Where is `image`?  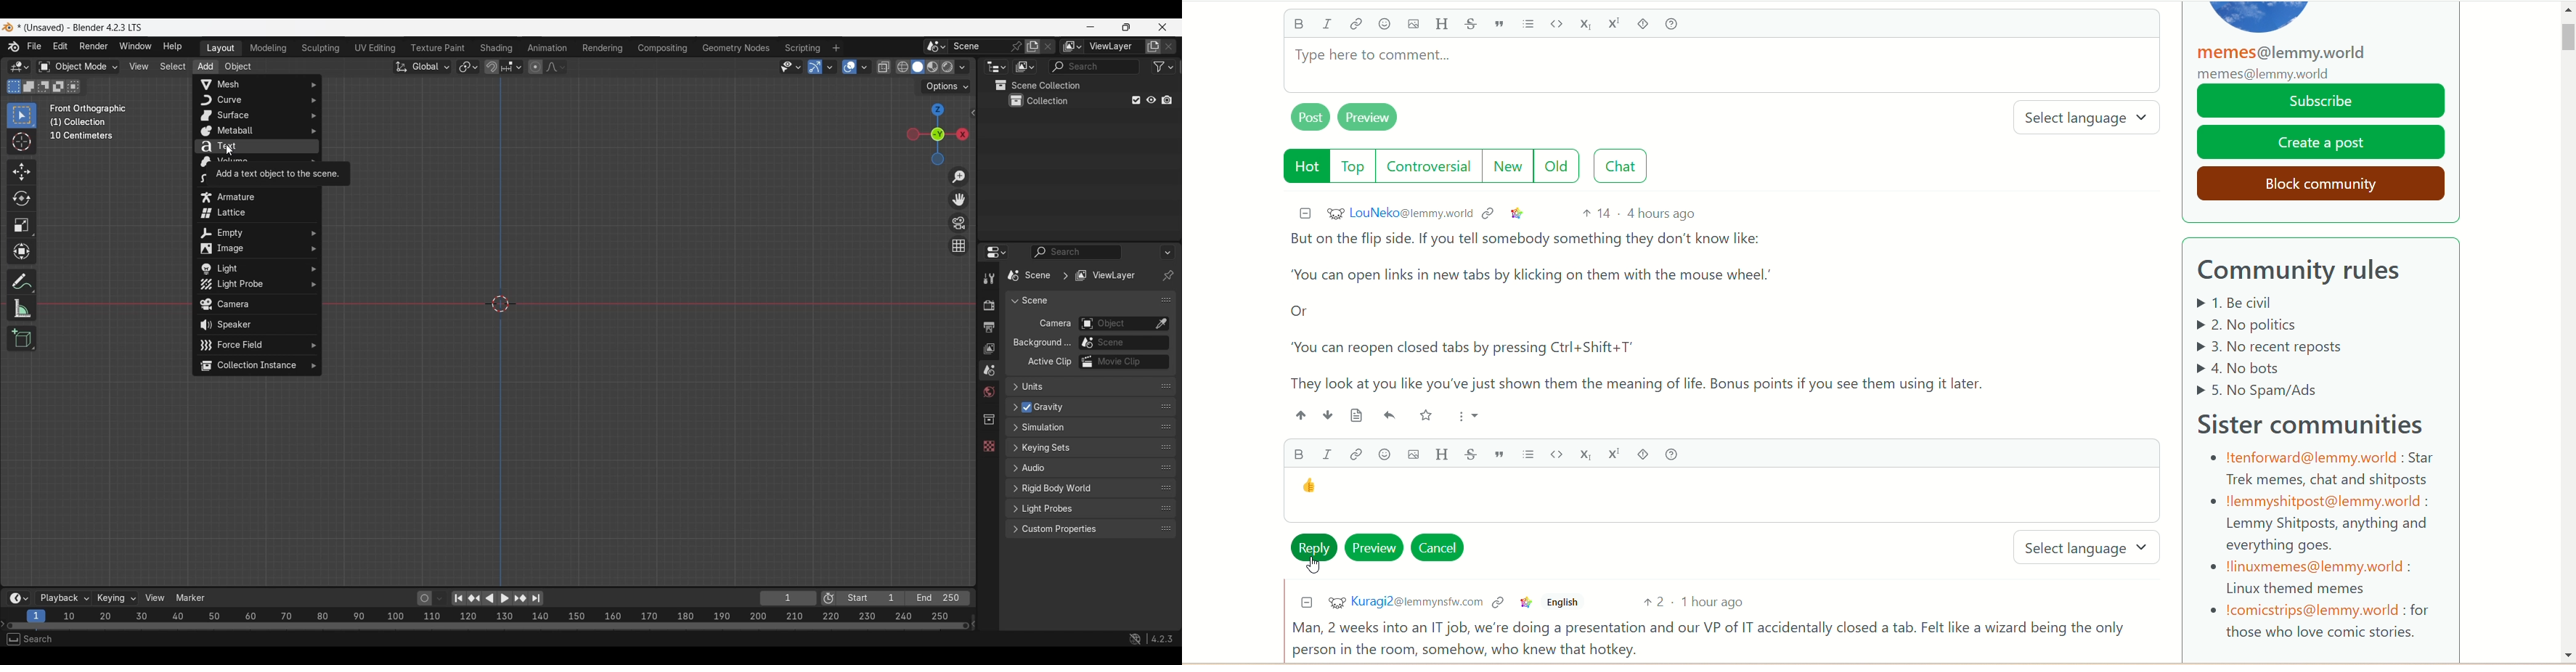 image is located at coordinates (1412, 26).